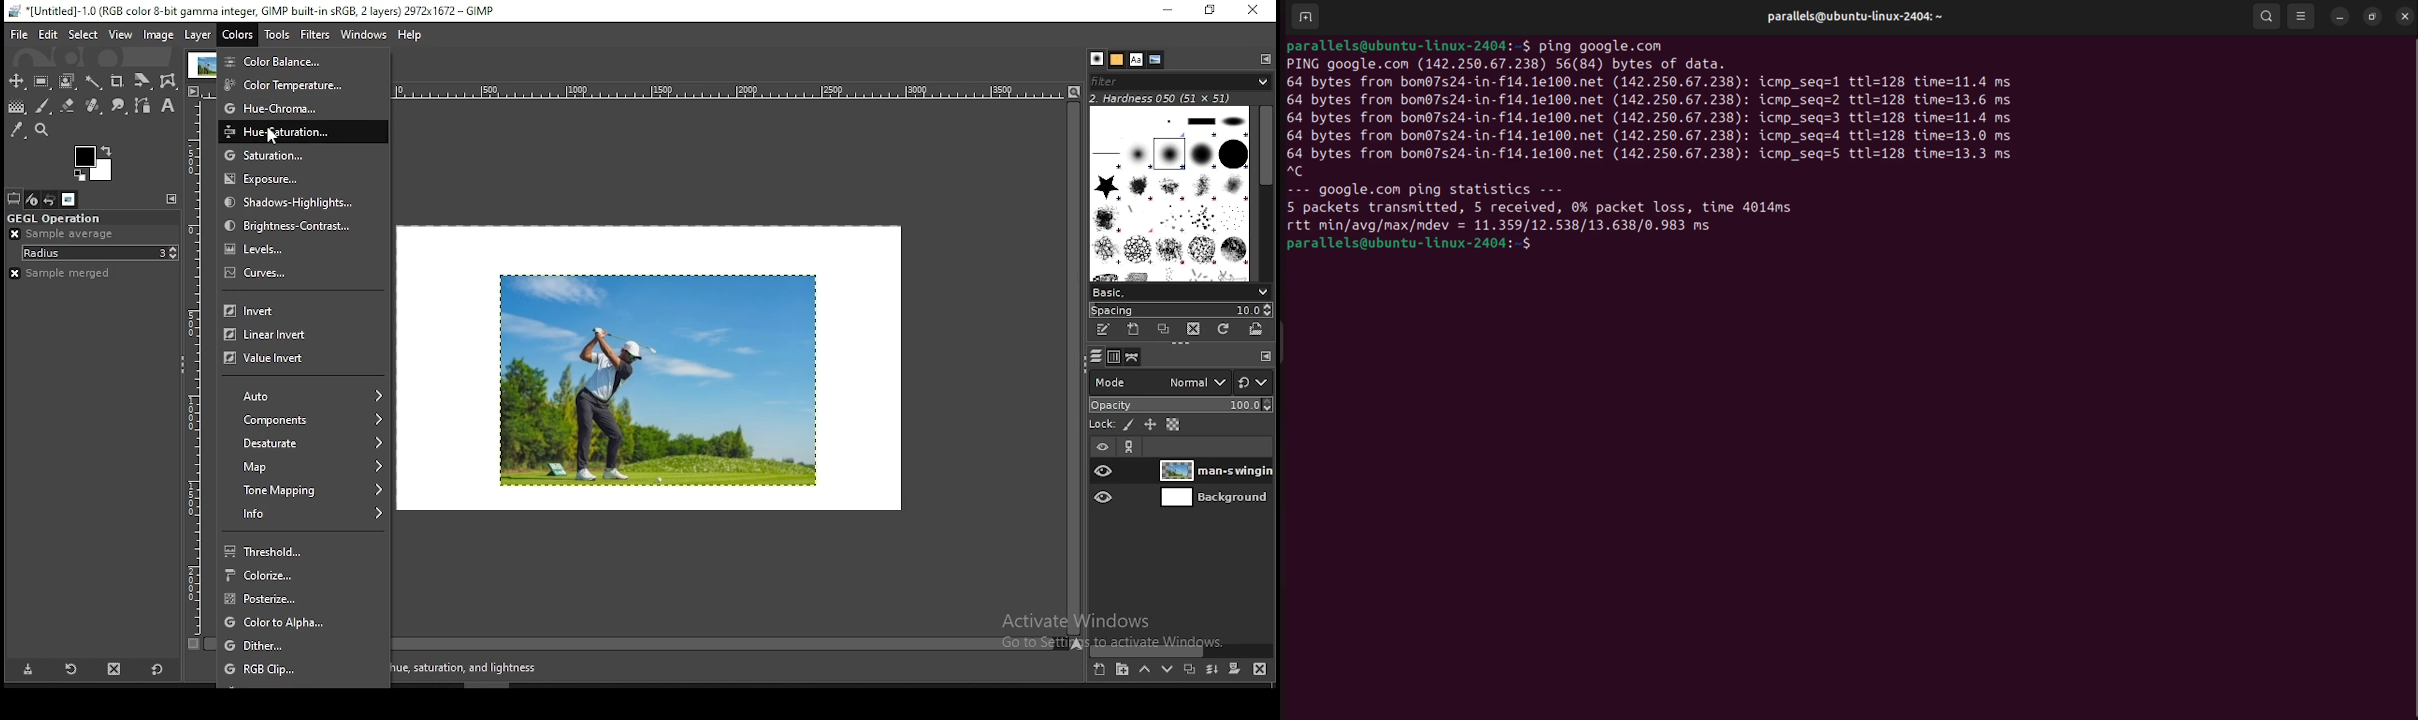  I want to click on edit, so click(48, 34).